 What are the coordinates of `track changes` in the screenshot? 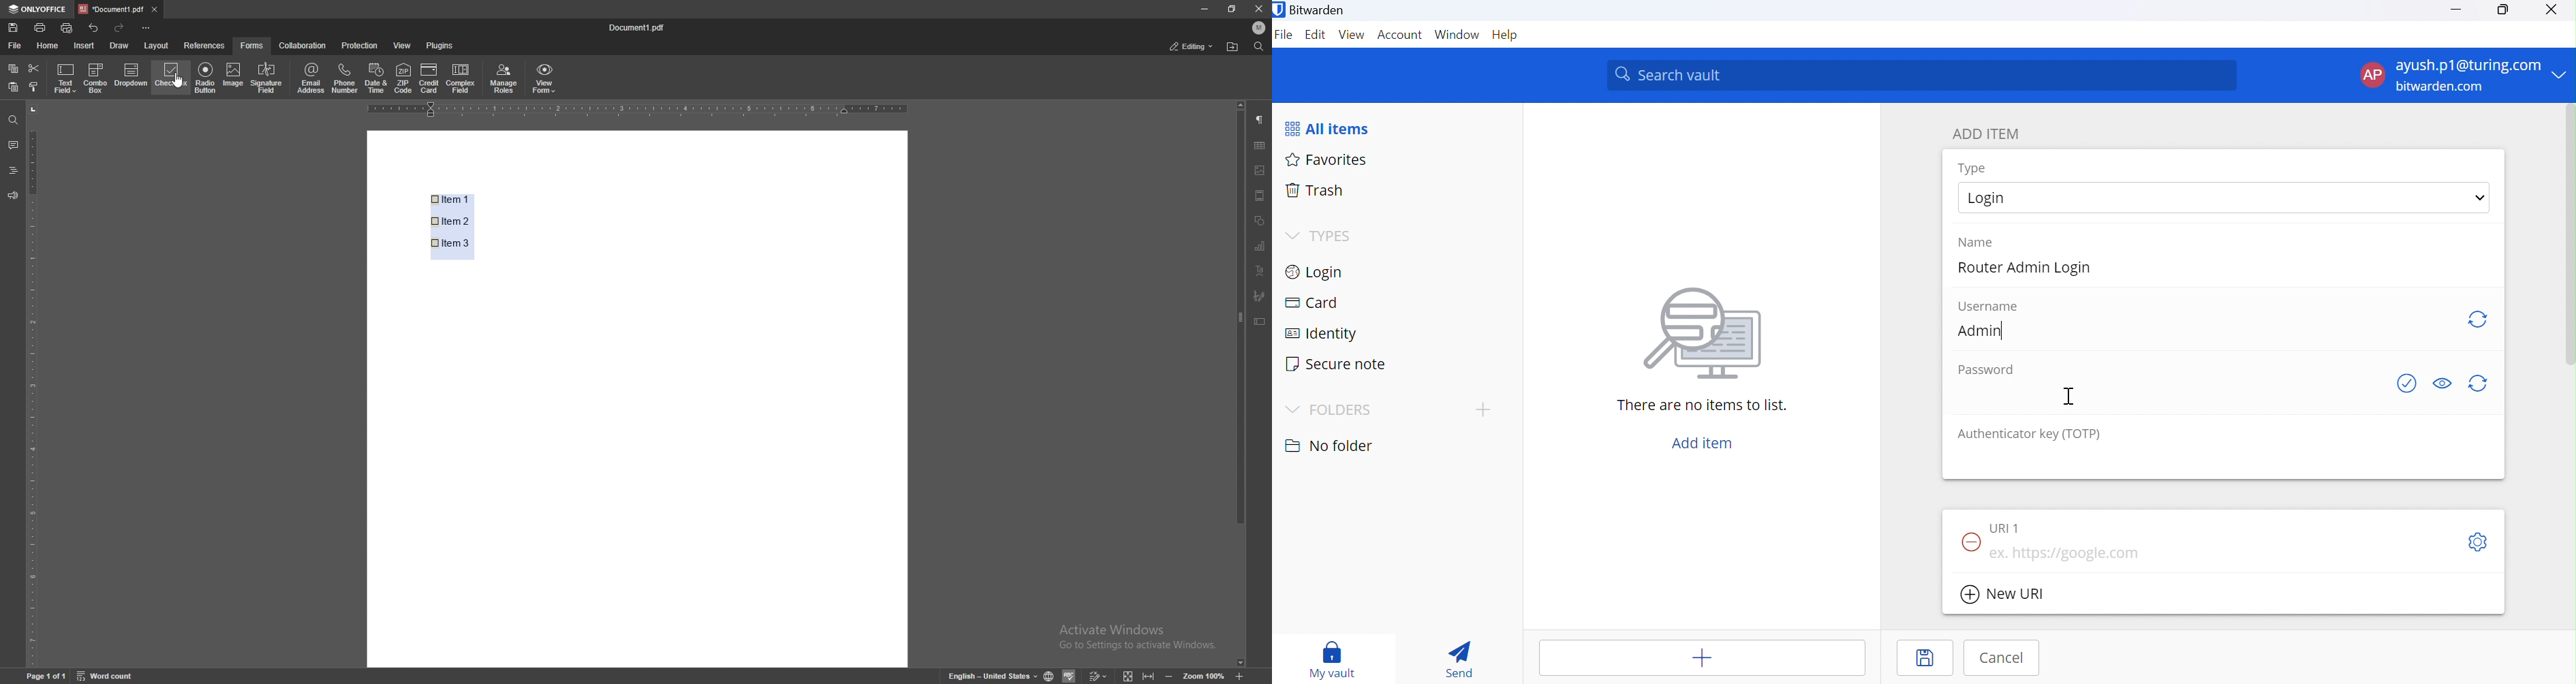 It's located at (1098, 675).